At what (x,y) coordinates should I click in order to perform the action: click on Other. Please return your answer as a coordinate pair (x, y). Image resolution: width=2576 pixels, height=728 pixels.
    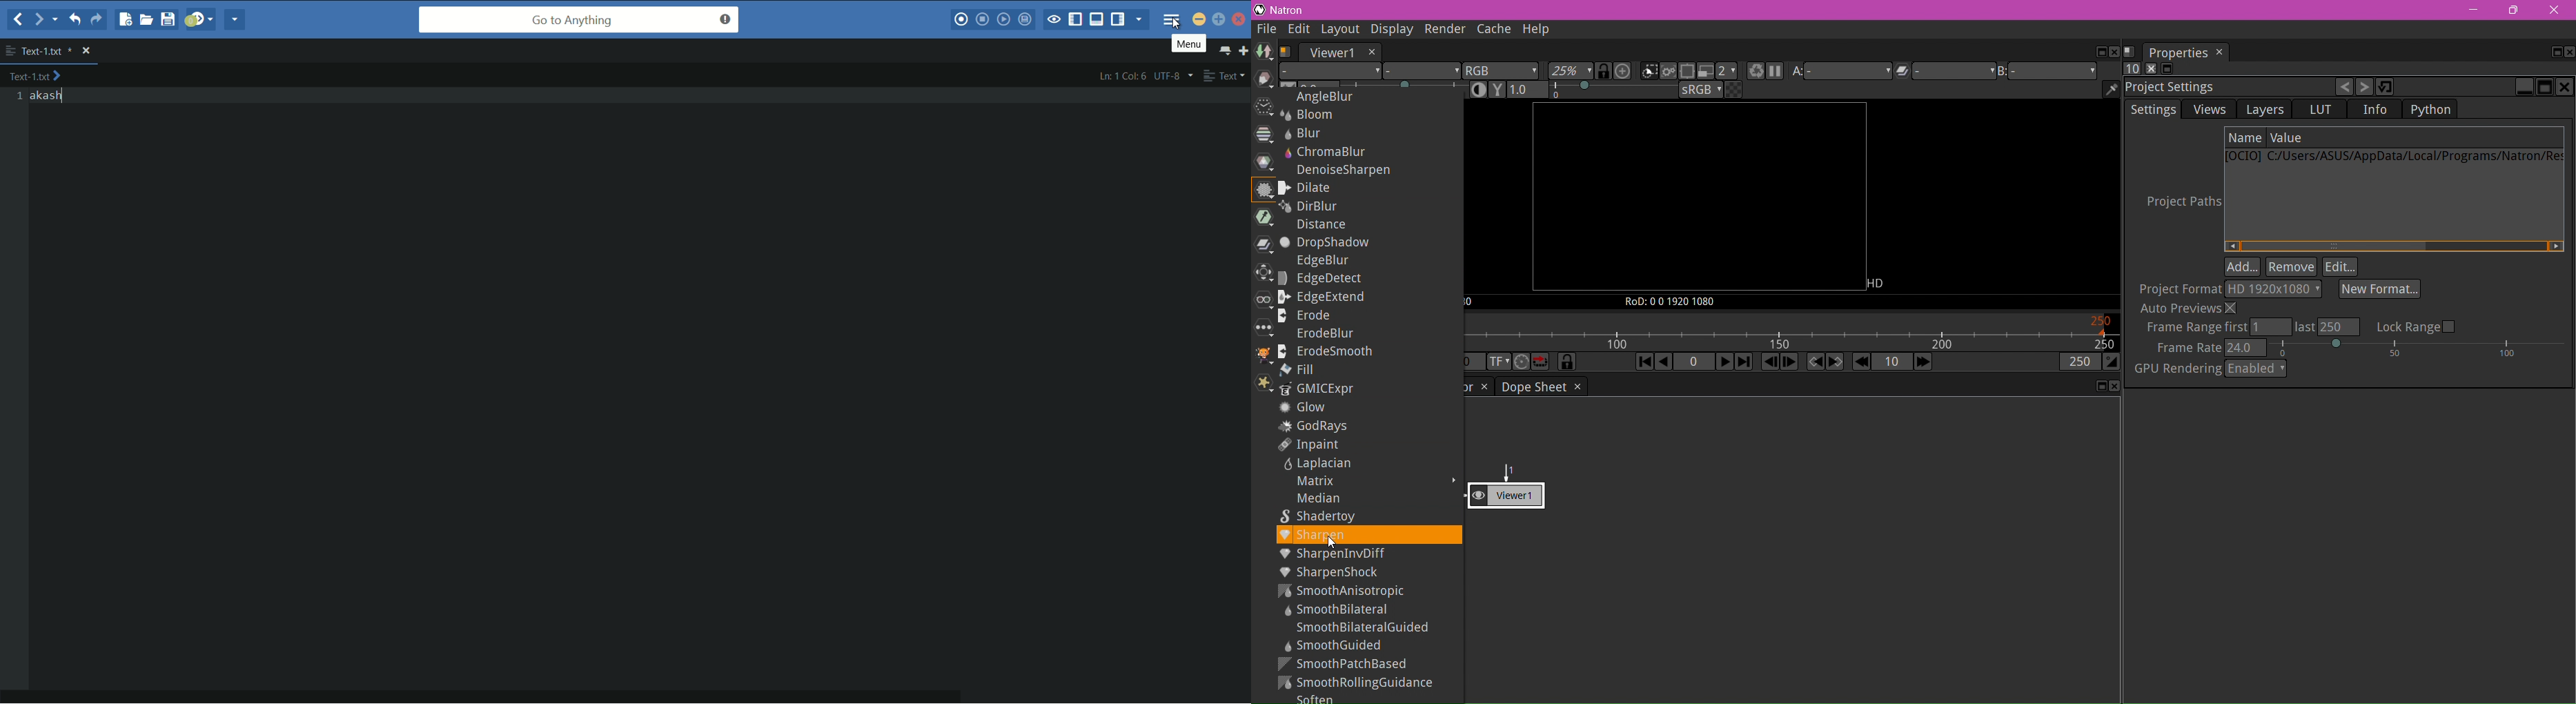
    Looking at the image, I should click on (1264, 329).